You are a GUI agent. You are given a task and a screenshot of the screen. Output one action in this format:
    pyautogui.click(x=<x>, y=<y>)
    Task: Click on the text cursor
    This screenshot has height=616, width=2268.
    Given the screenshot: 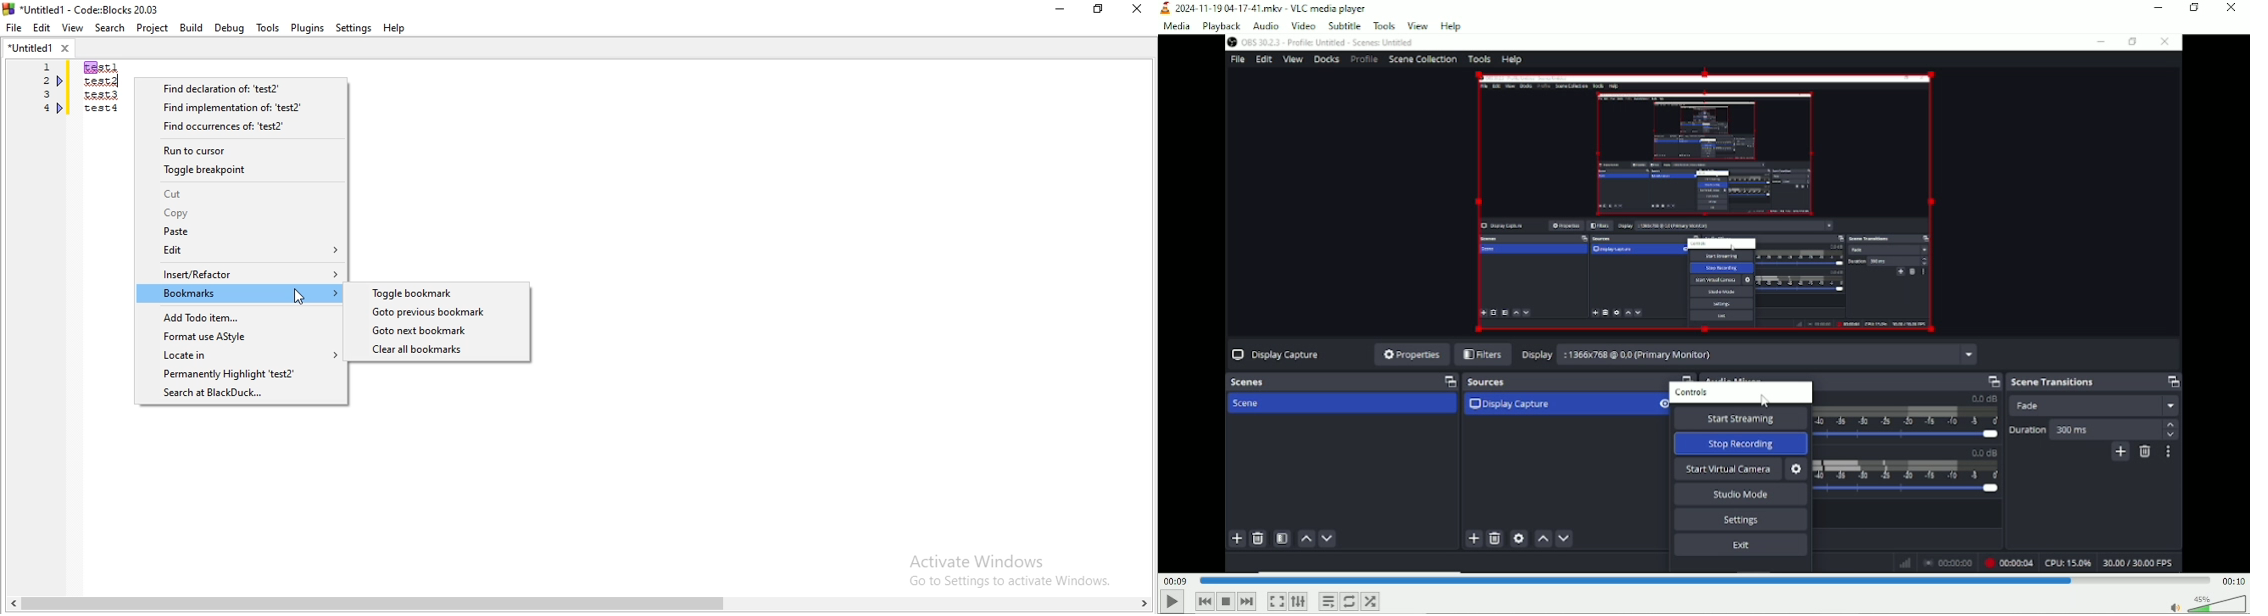 What is the action you would take?
    pyautogui.click(x=121, y=81)
    